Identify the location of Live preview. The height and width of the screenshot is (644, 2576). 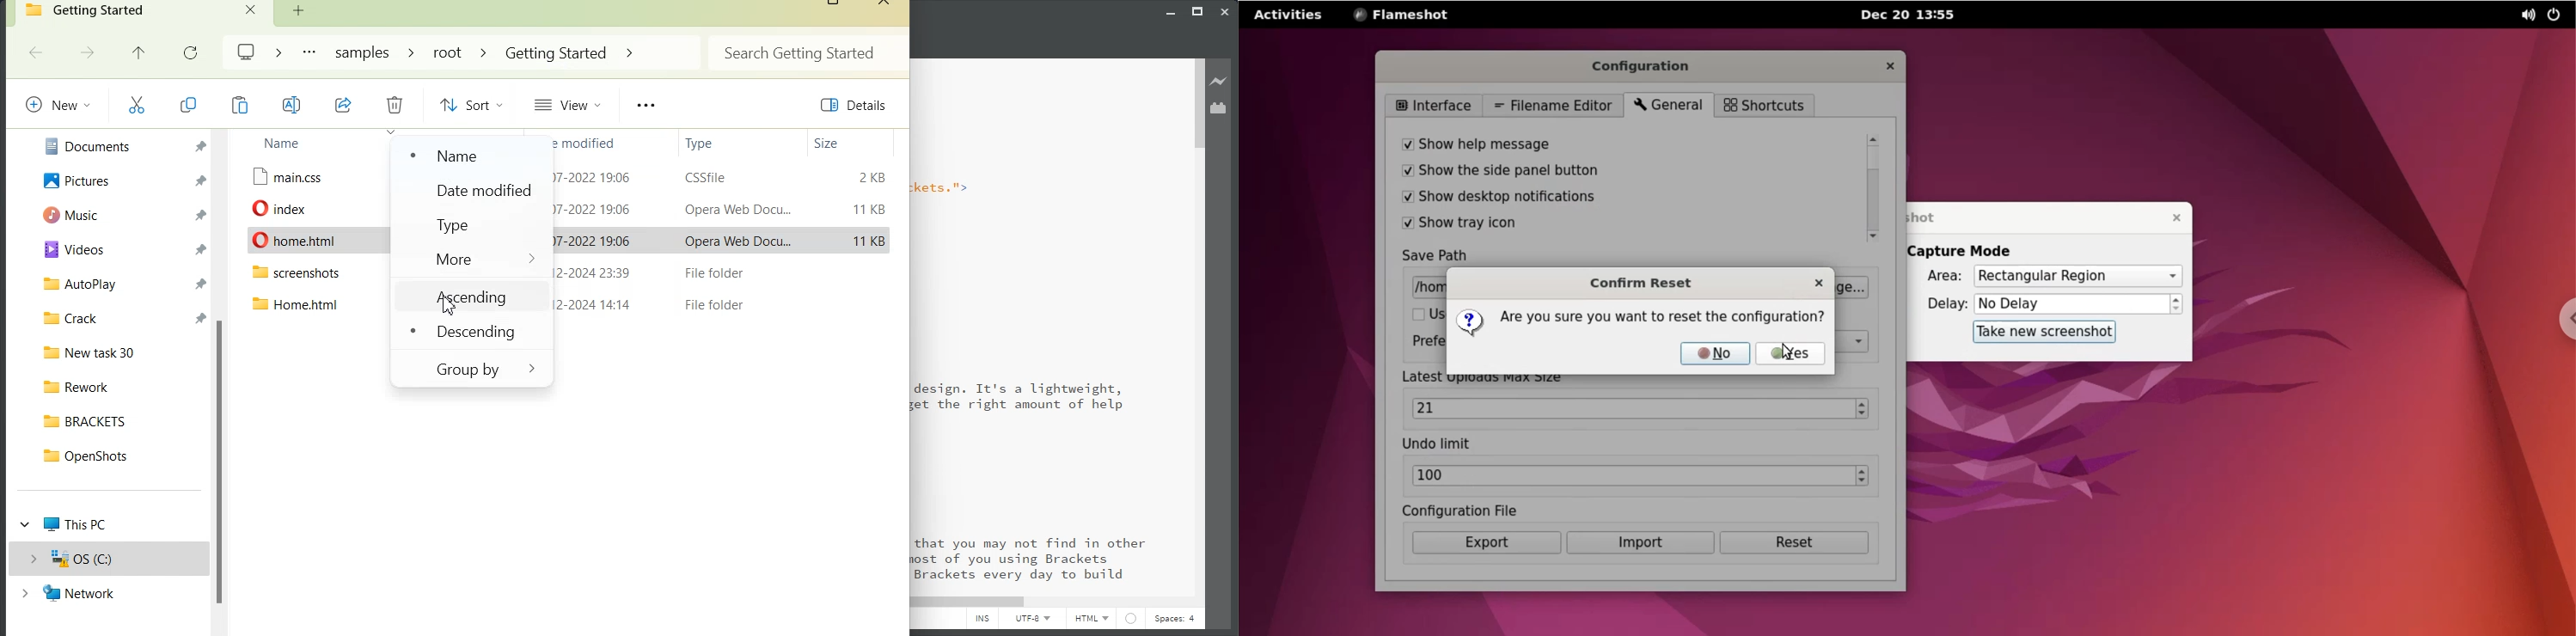
(1220, 81).